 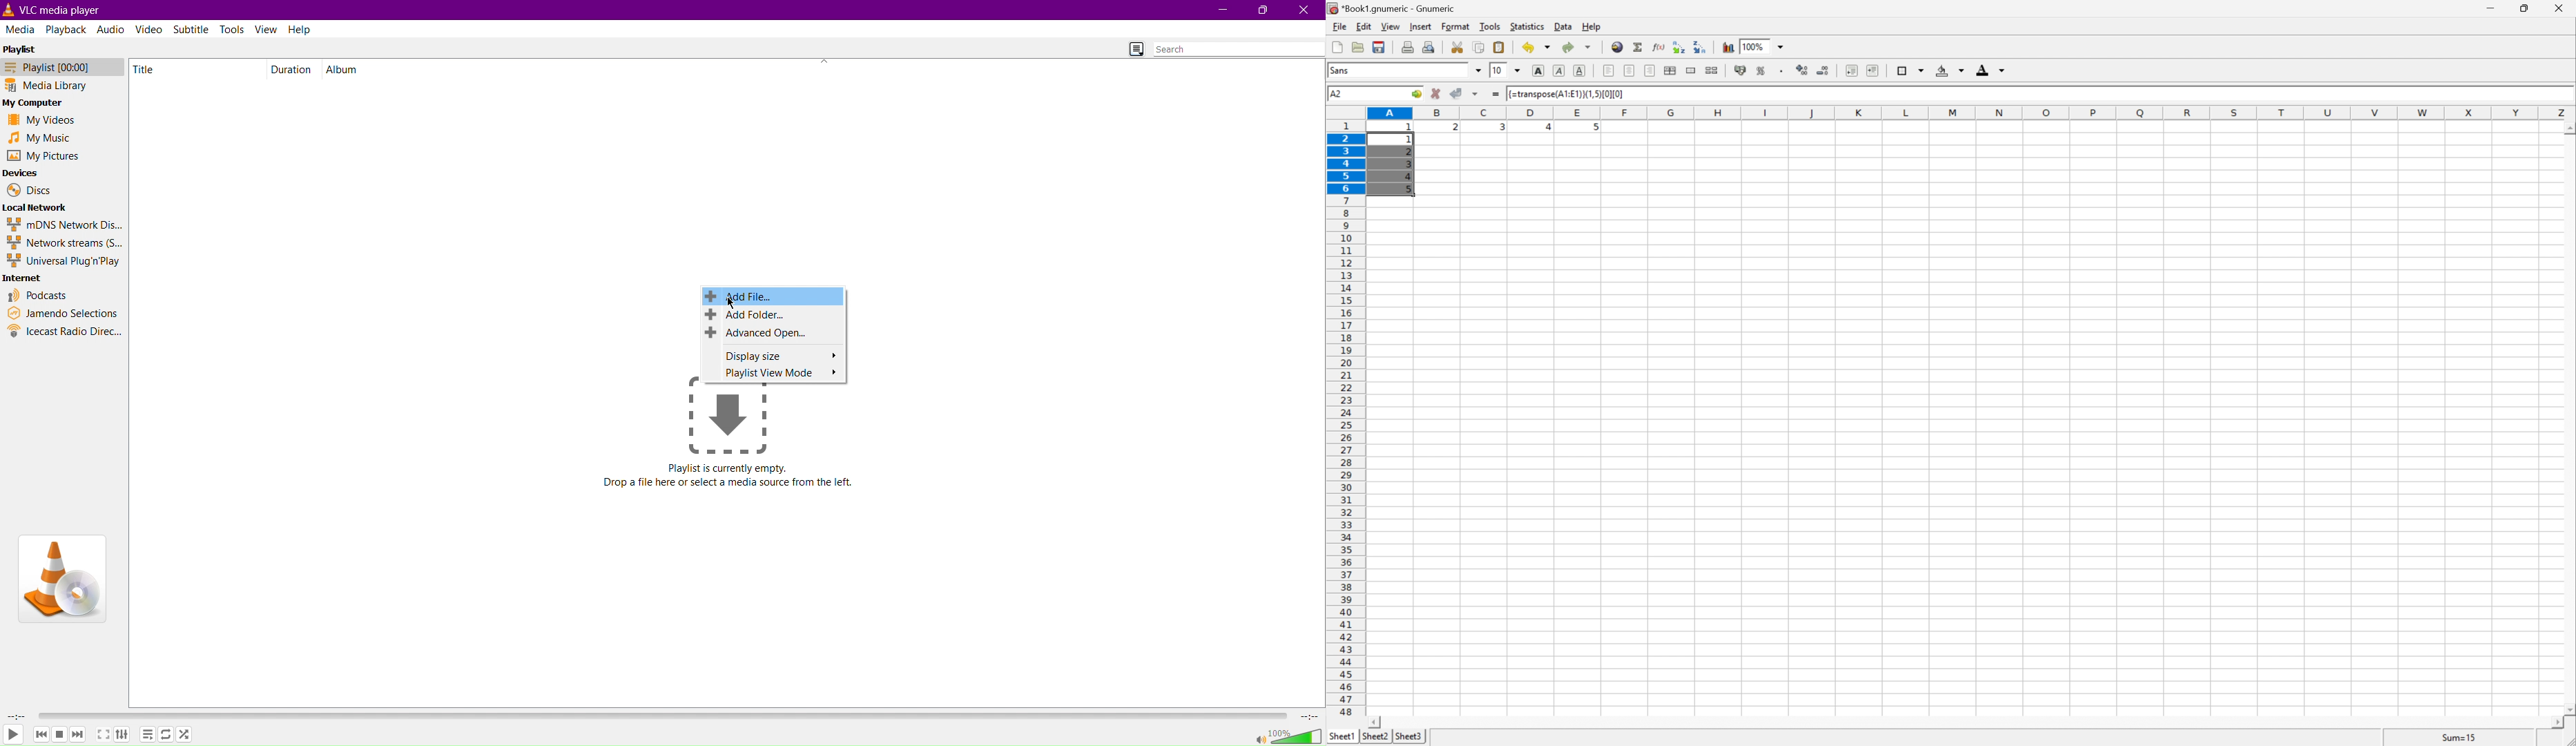 I want to click on Toggle Playlist view, so click(x=1132, y=48).